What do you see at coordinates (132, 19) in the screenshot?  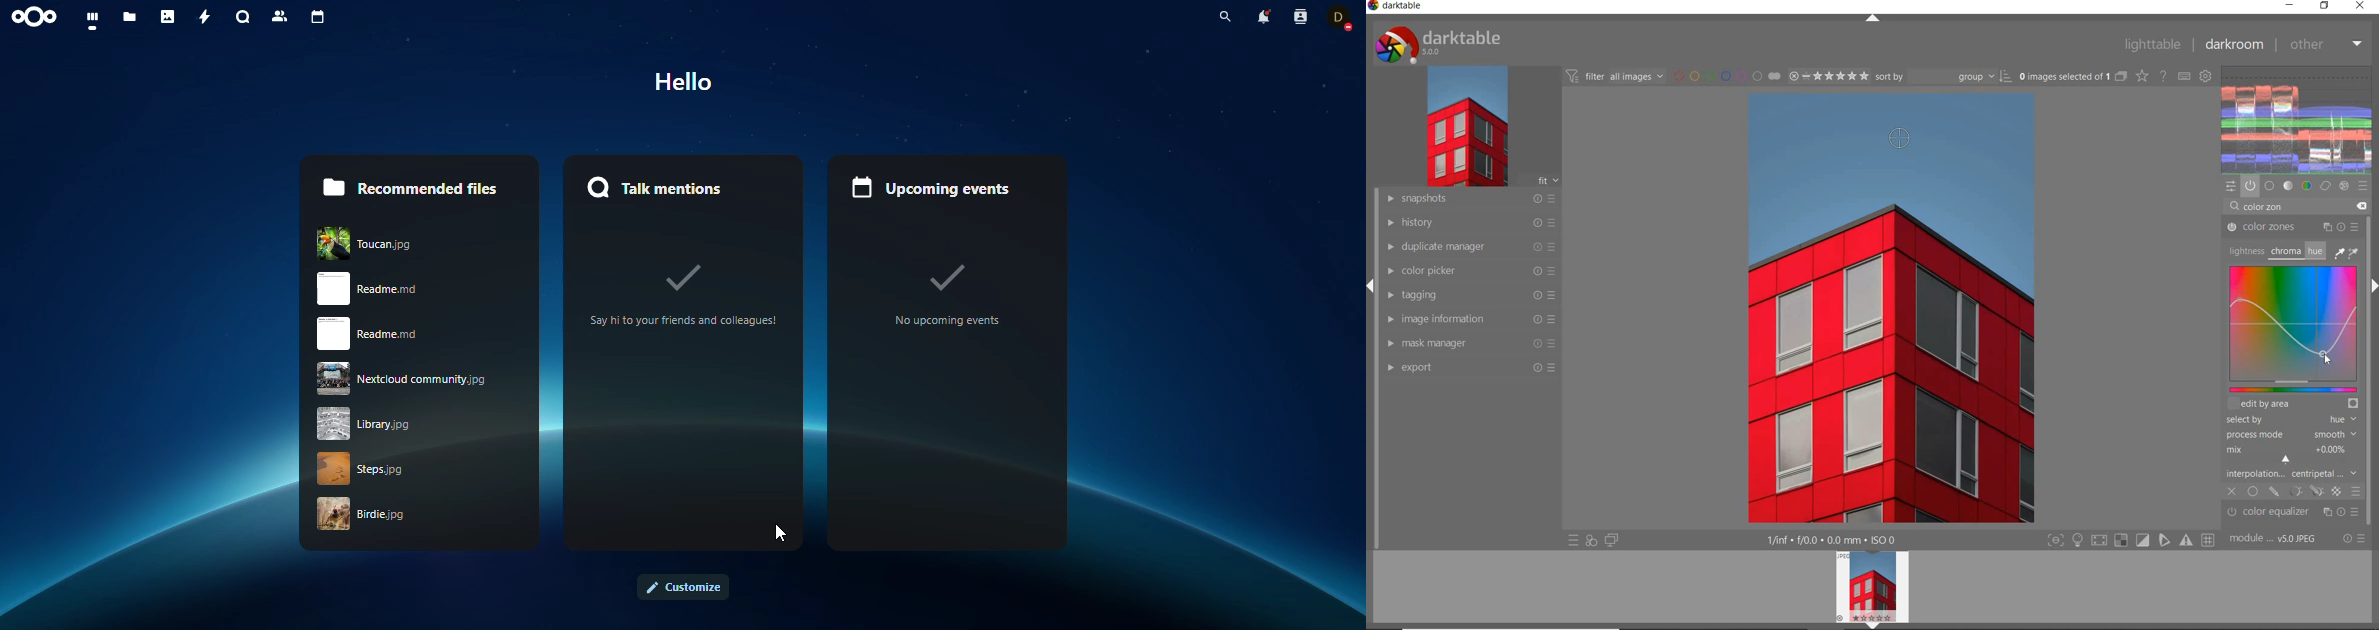 I see `files` at bounding box center [132, 19].